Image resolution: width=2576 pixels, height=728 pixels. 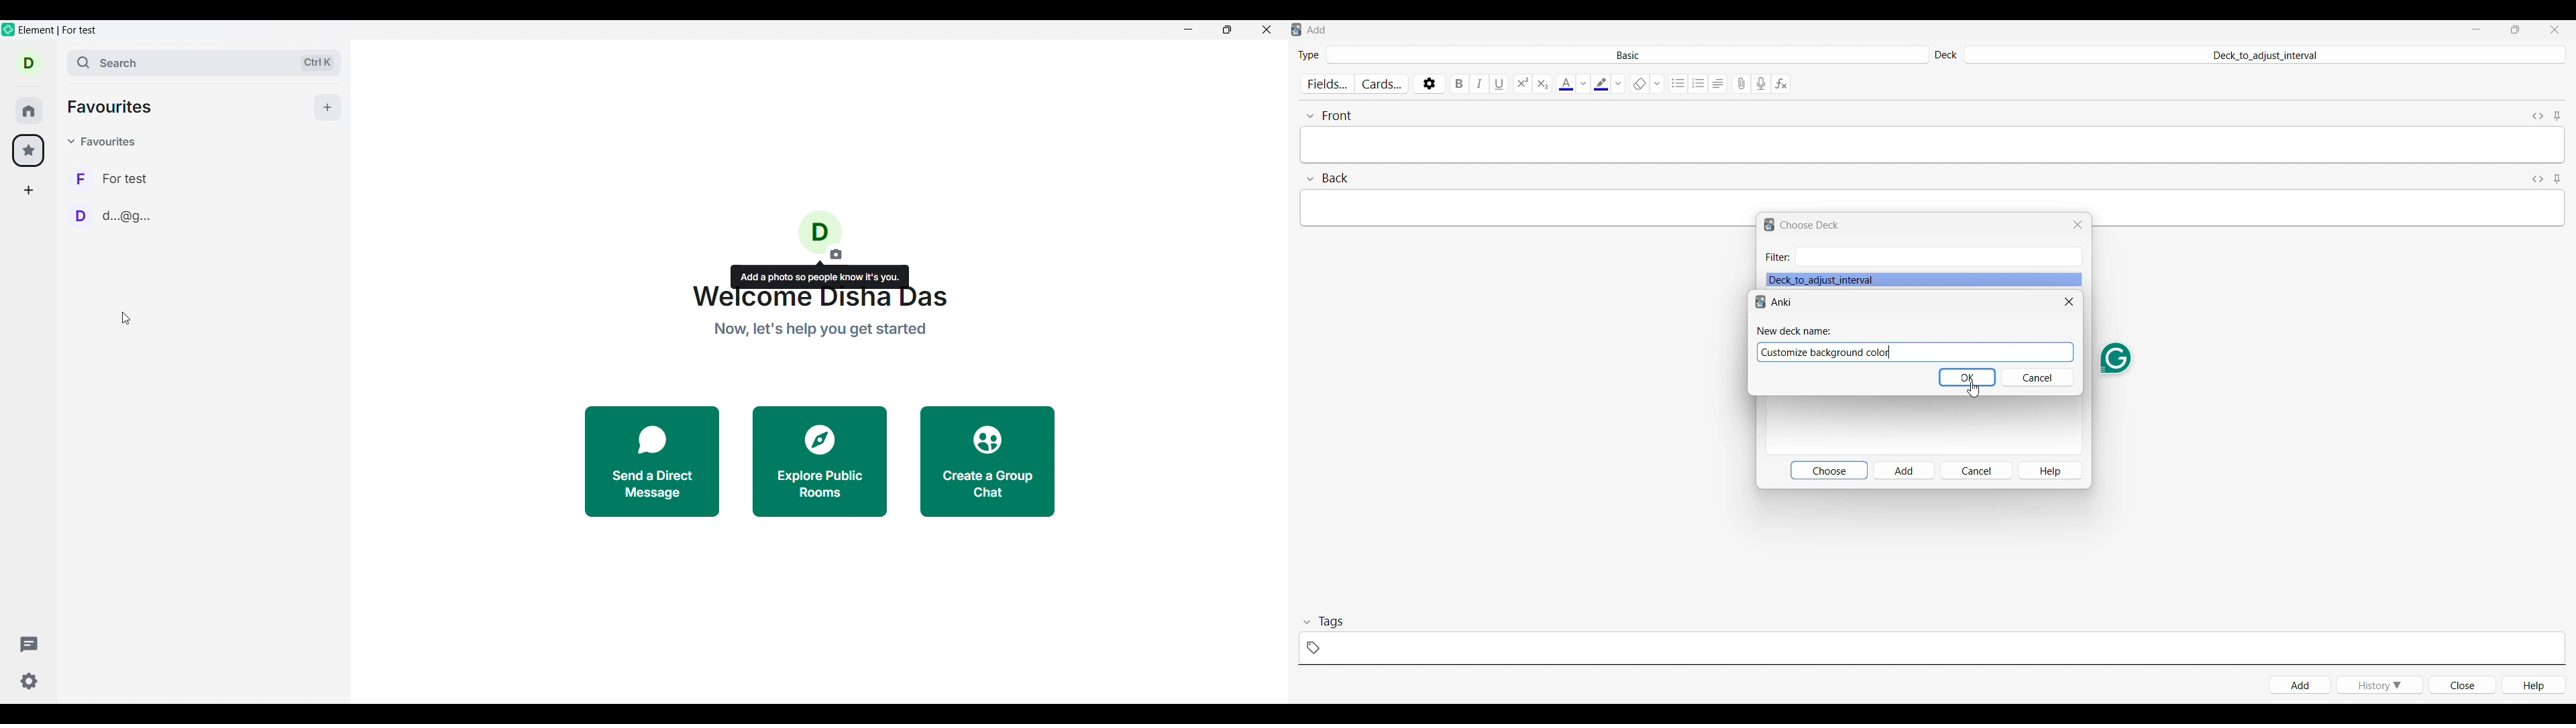 I want to click on Selected highlight color, so click(x=1601, y=83).